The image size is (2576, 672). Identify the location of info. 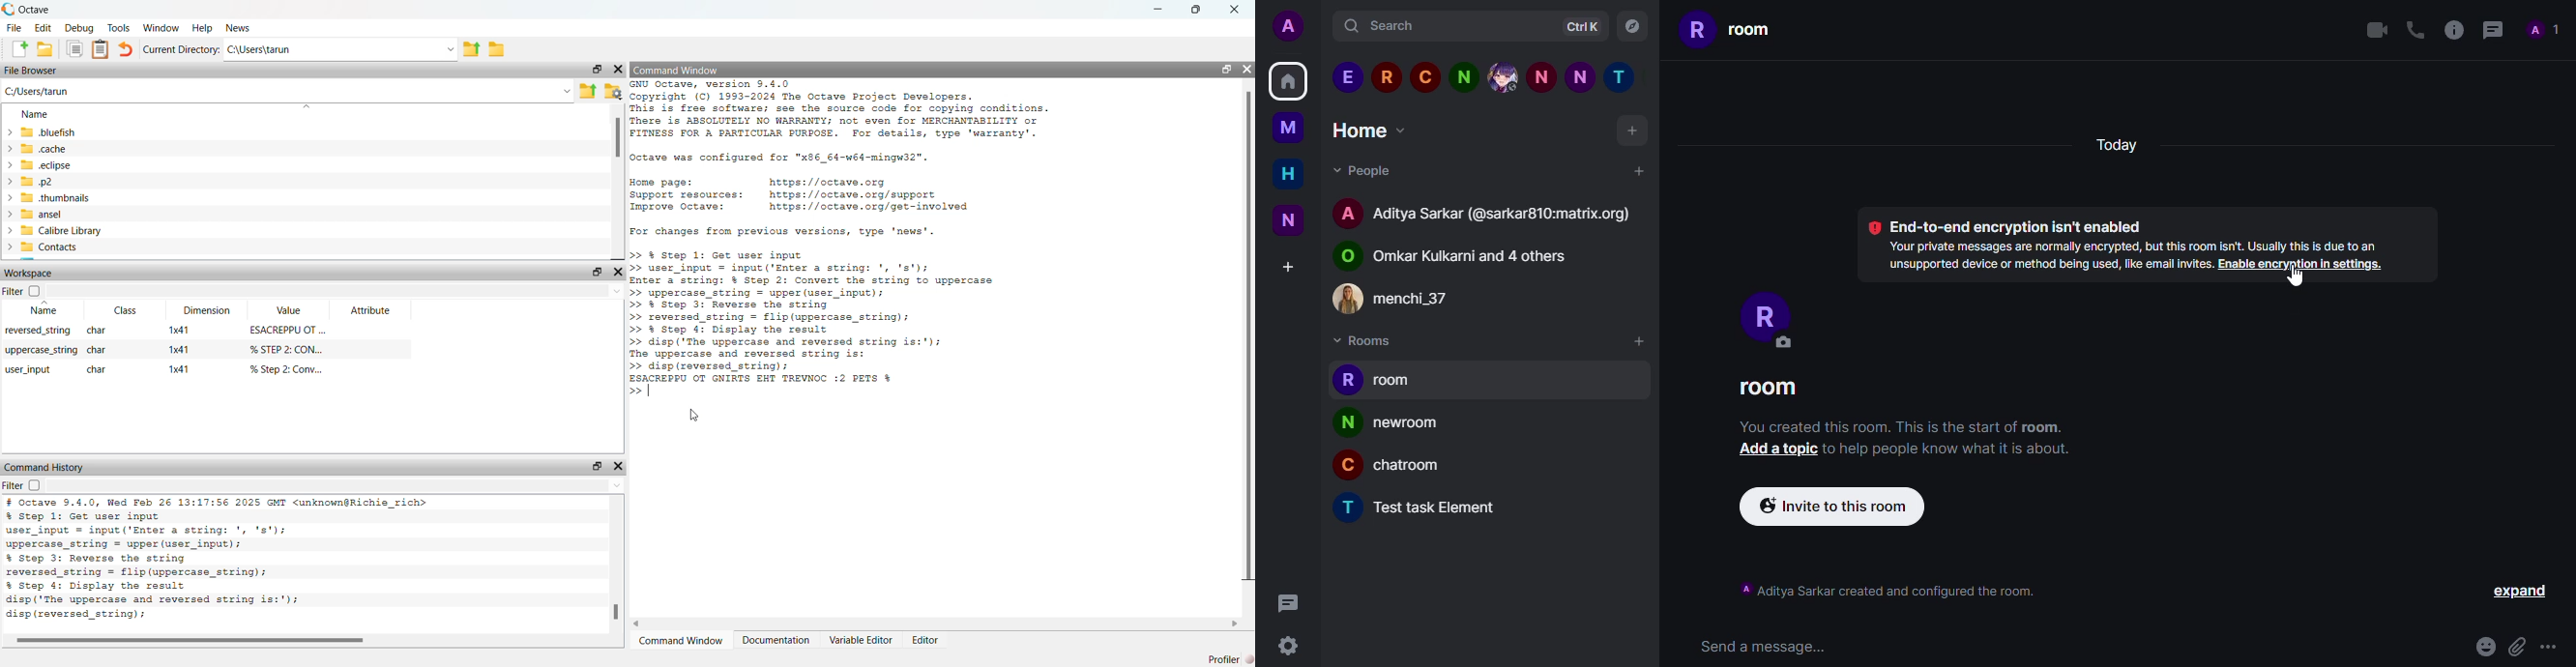
(2452, 28).